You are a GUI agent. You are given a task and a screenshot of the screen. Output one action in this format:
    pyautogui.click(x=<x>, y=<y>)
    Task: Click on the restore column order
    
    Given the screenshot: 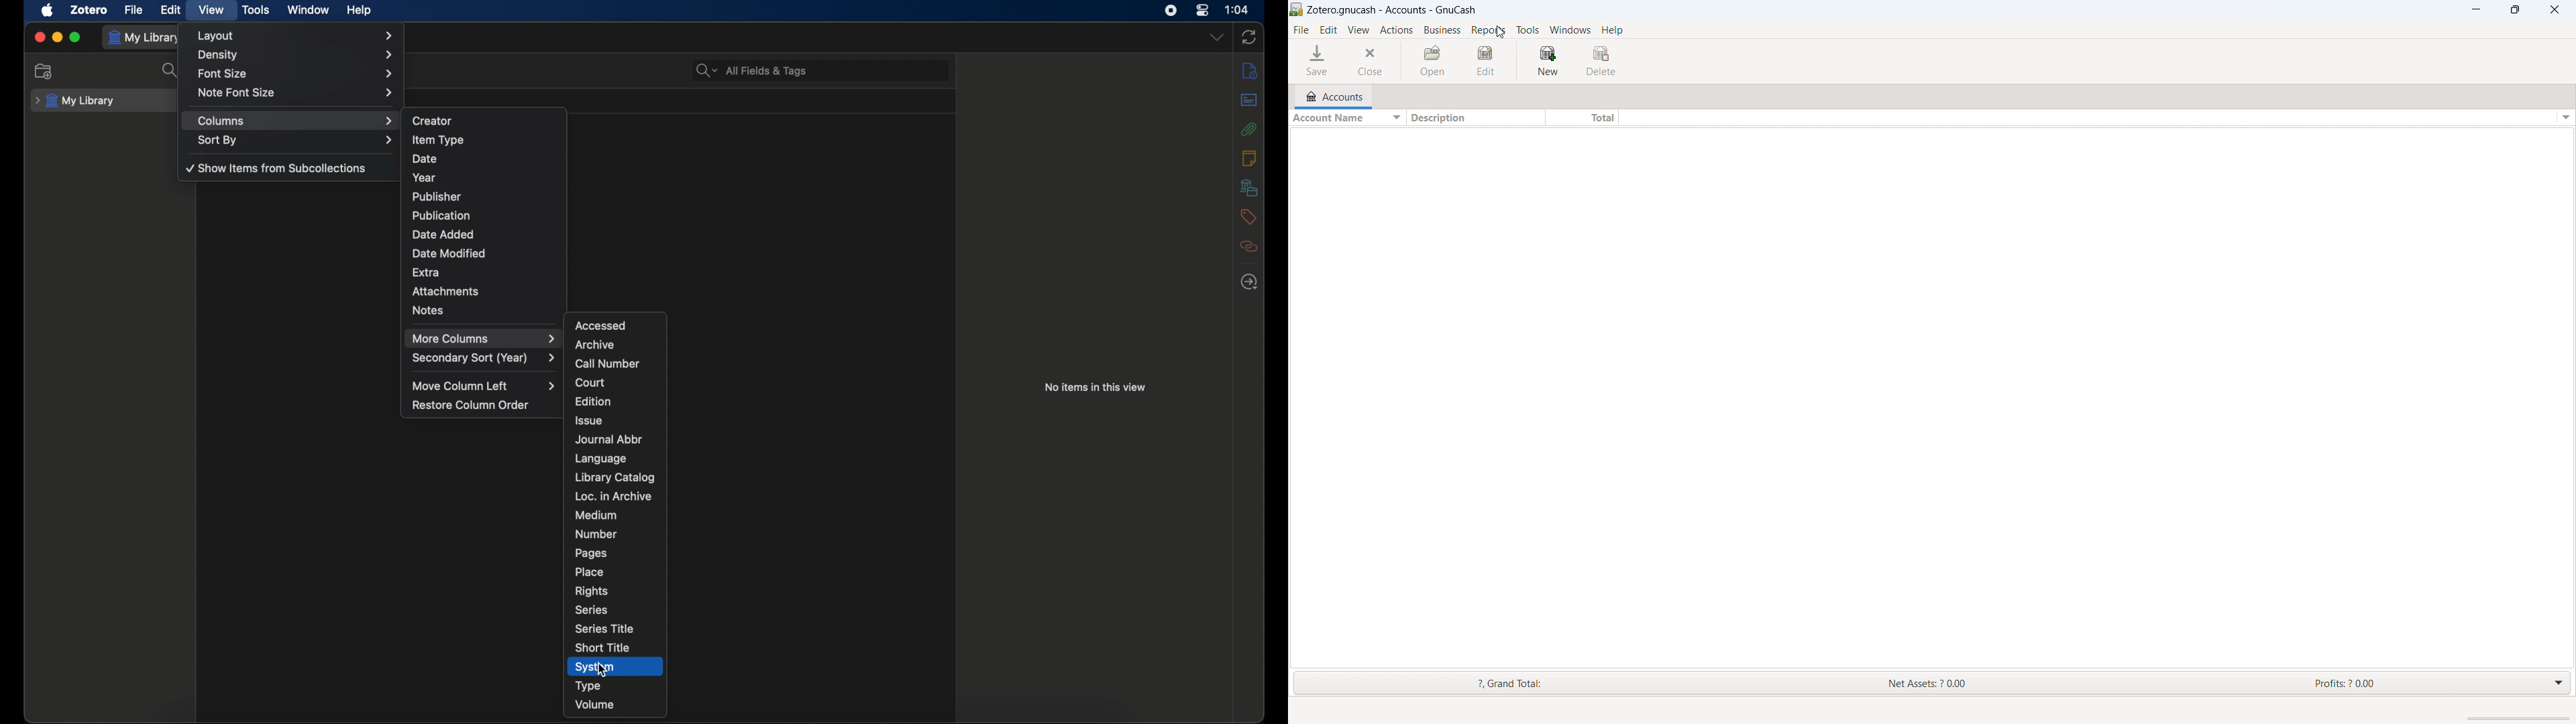 What is the action you would take?
    pyautogui.click(x=471, y=404)
    